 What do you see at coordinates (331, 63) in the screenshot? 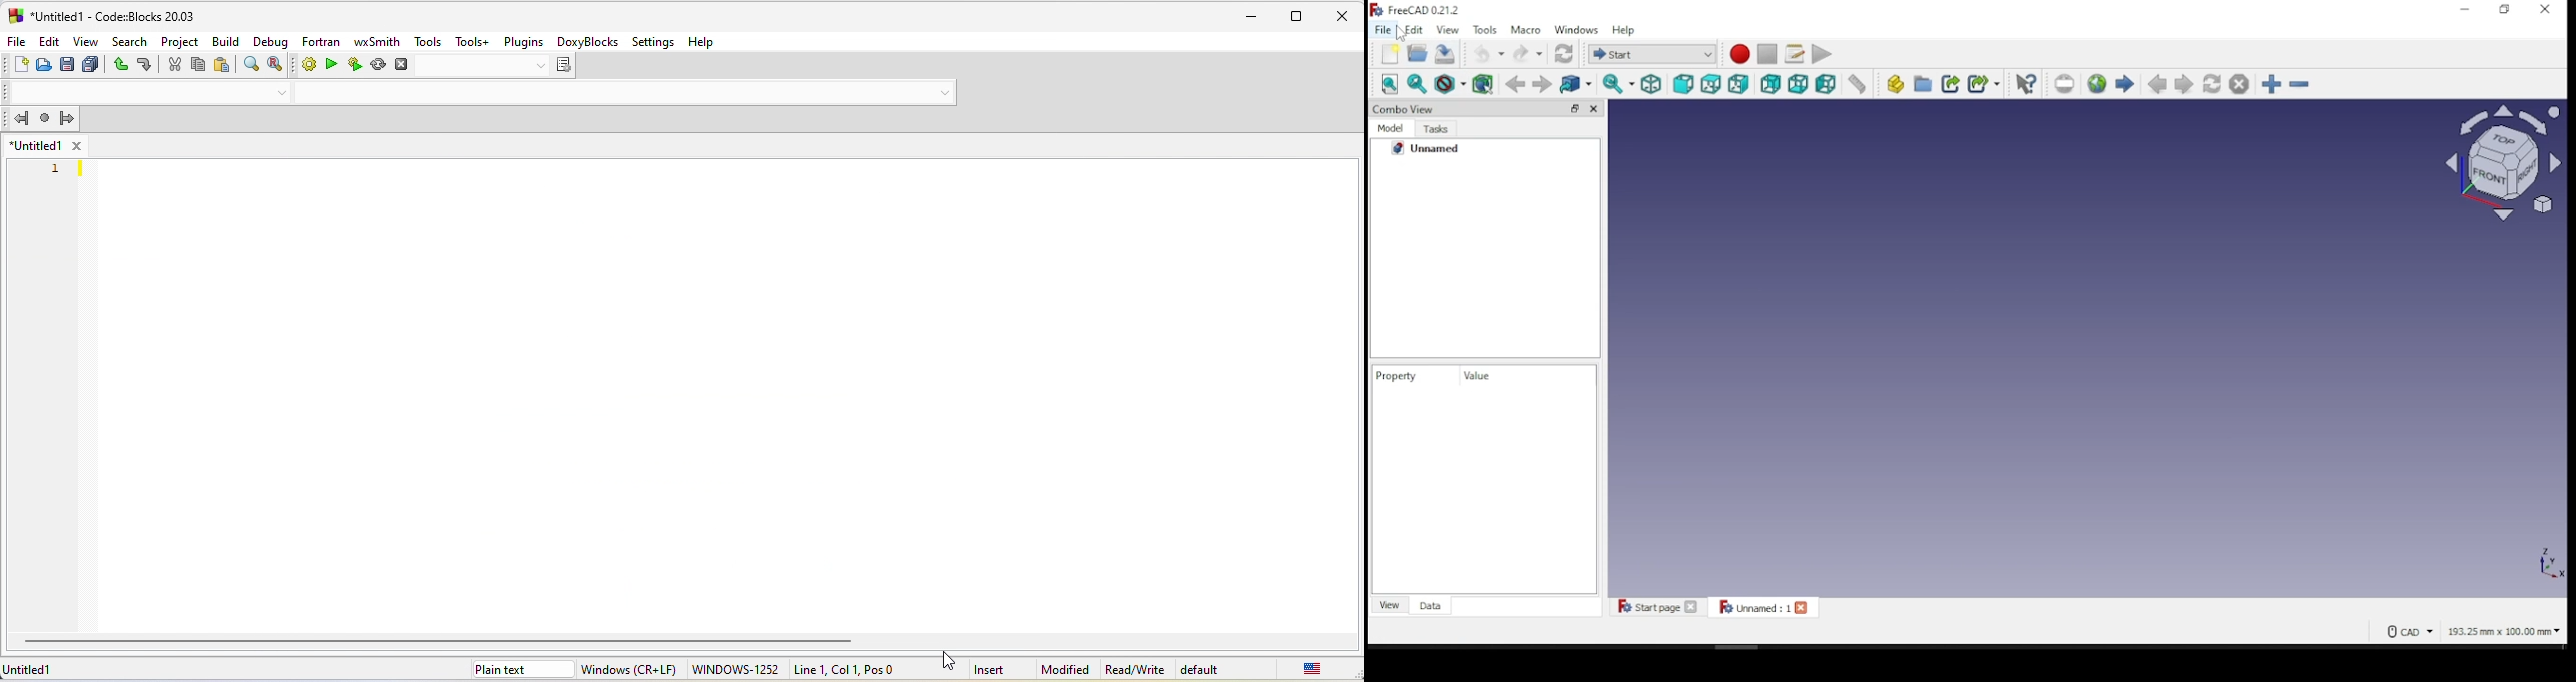
I see `run` at bounding box center [331, 63].